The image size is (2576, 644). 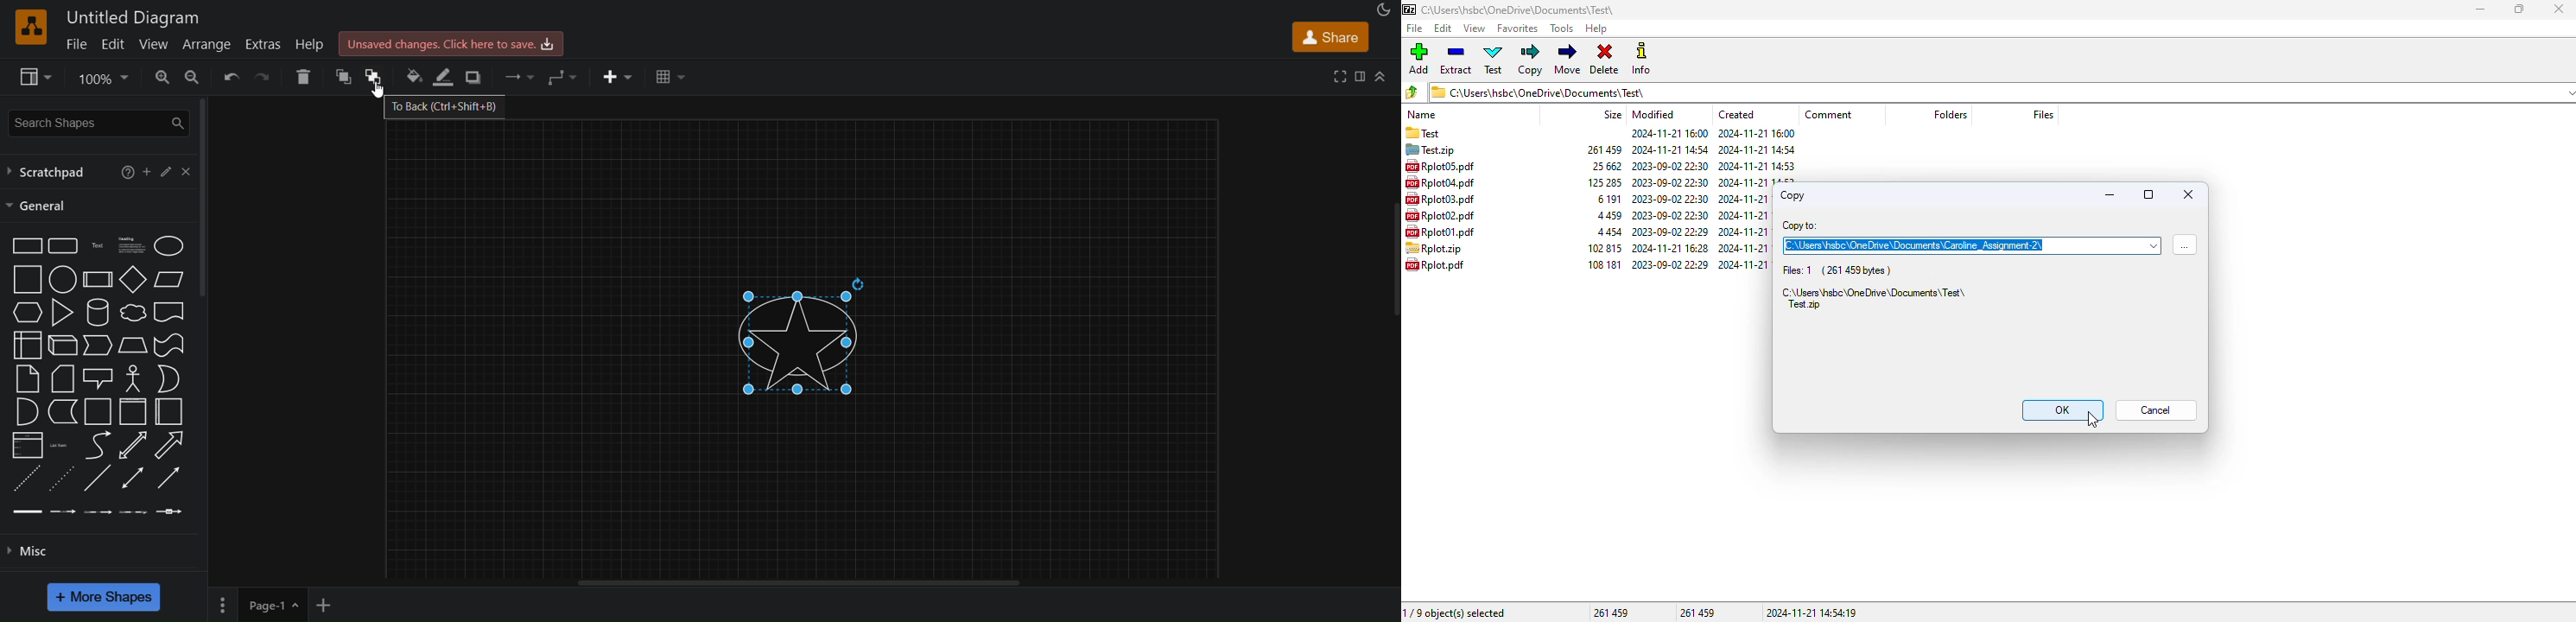 What do you see at coordinates (1669, 149) in the screenshot?
I see `modified date & time` at bounding box center [1669, 149].